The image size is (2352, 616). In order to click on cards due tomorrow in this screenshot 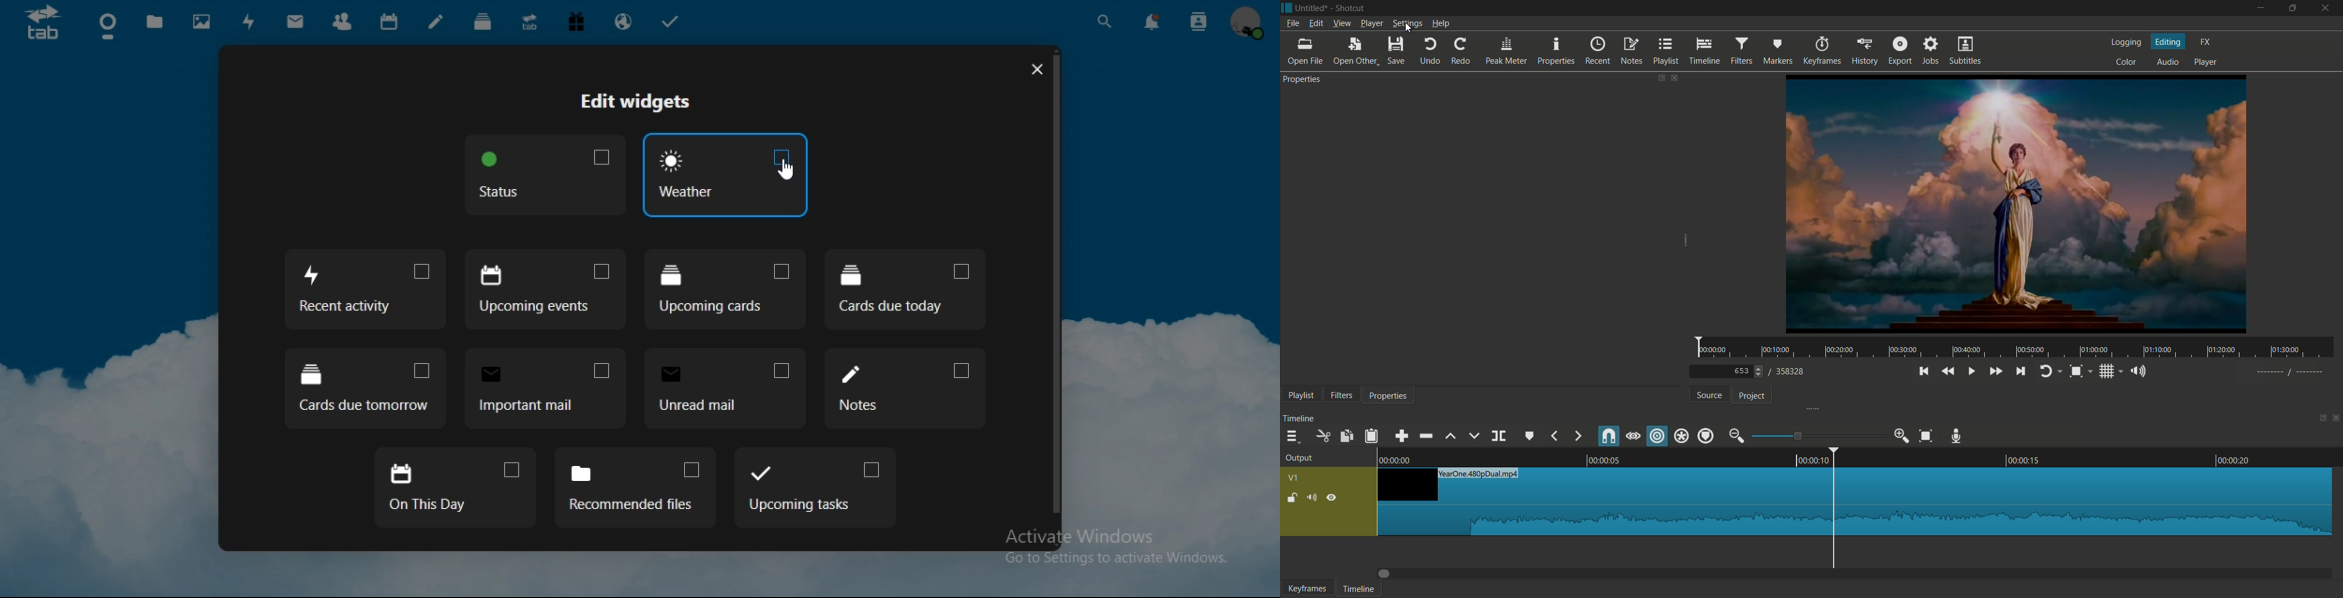, I will do `click(365, 390)`.